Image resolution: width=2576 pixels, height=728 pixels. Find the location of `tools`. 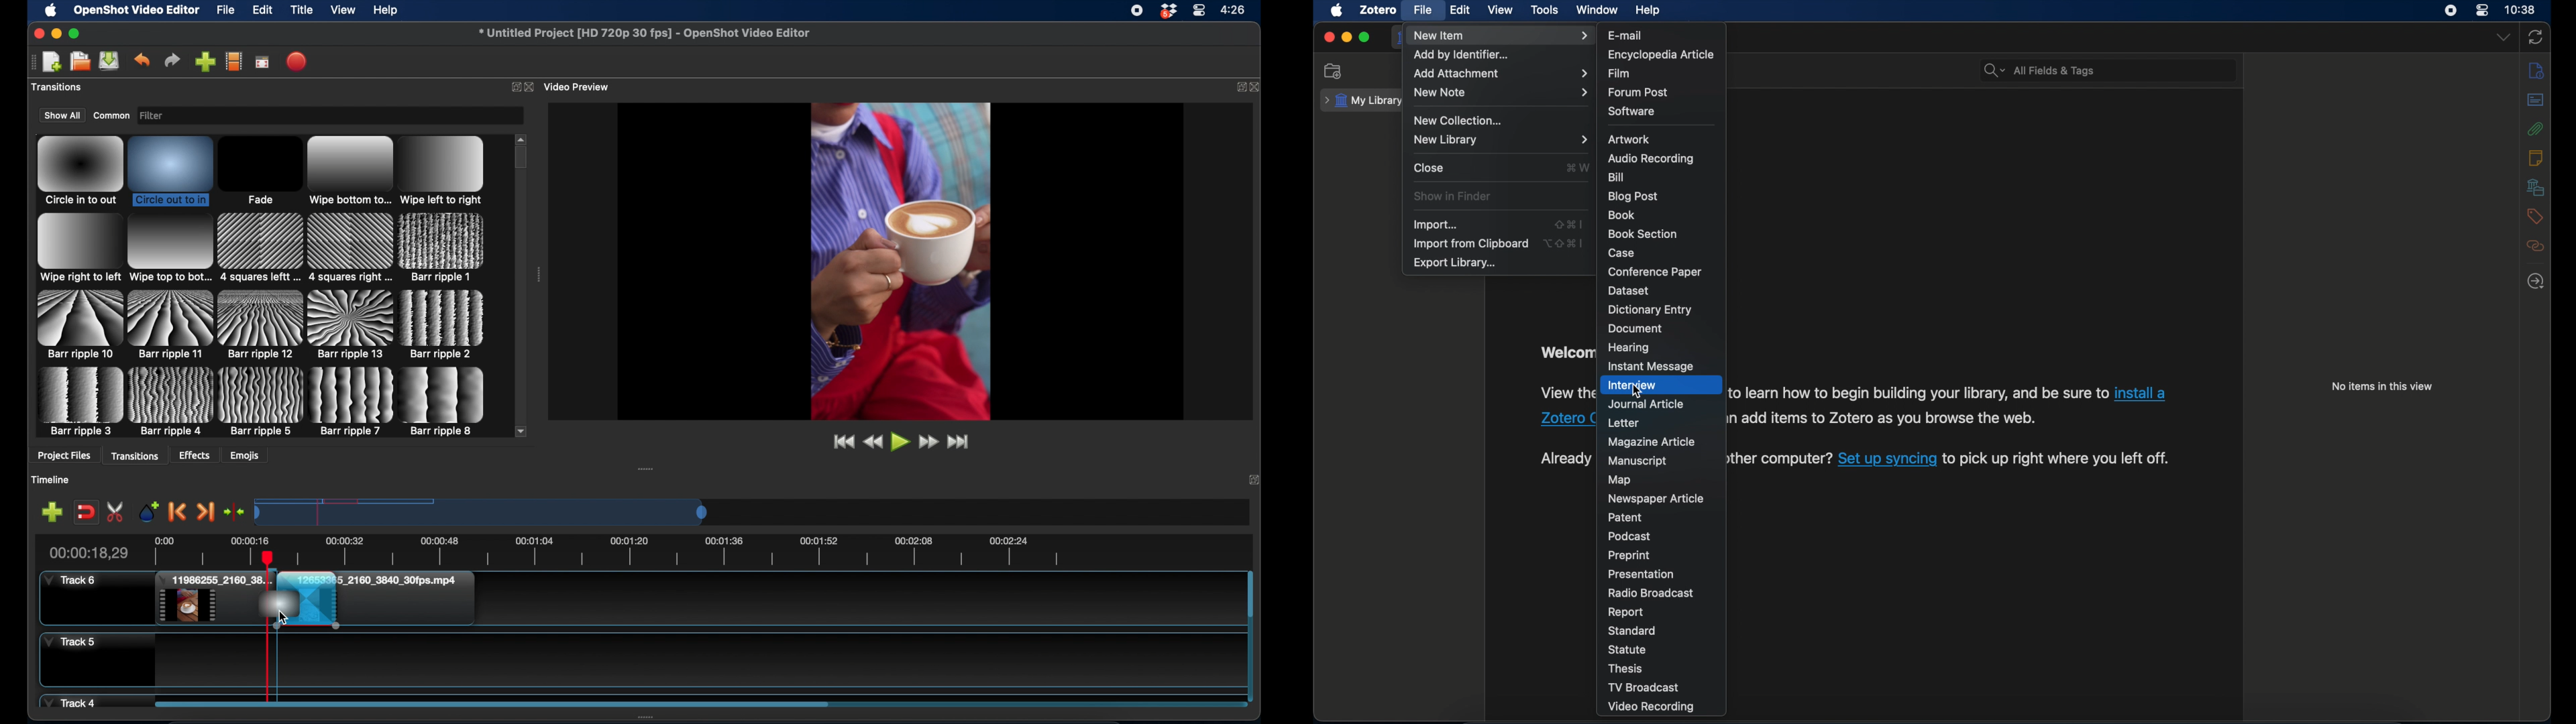

tools is located at coordinates (1546, 11).